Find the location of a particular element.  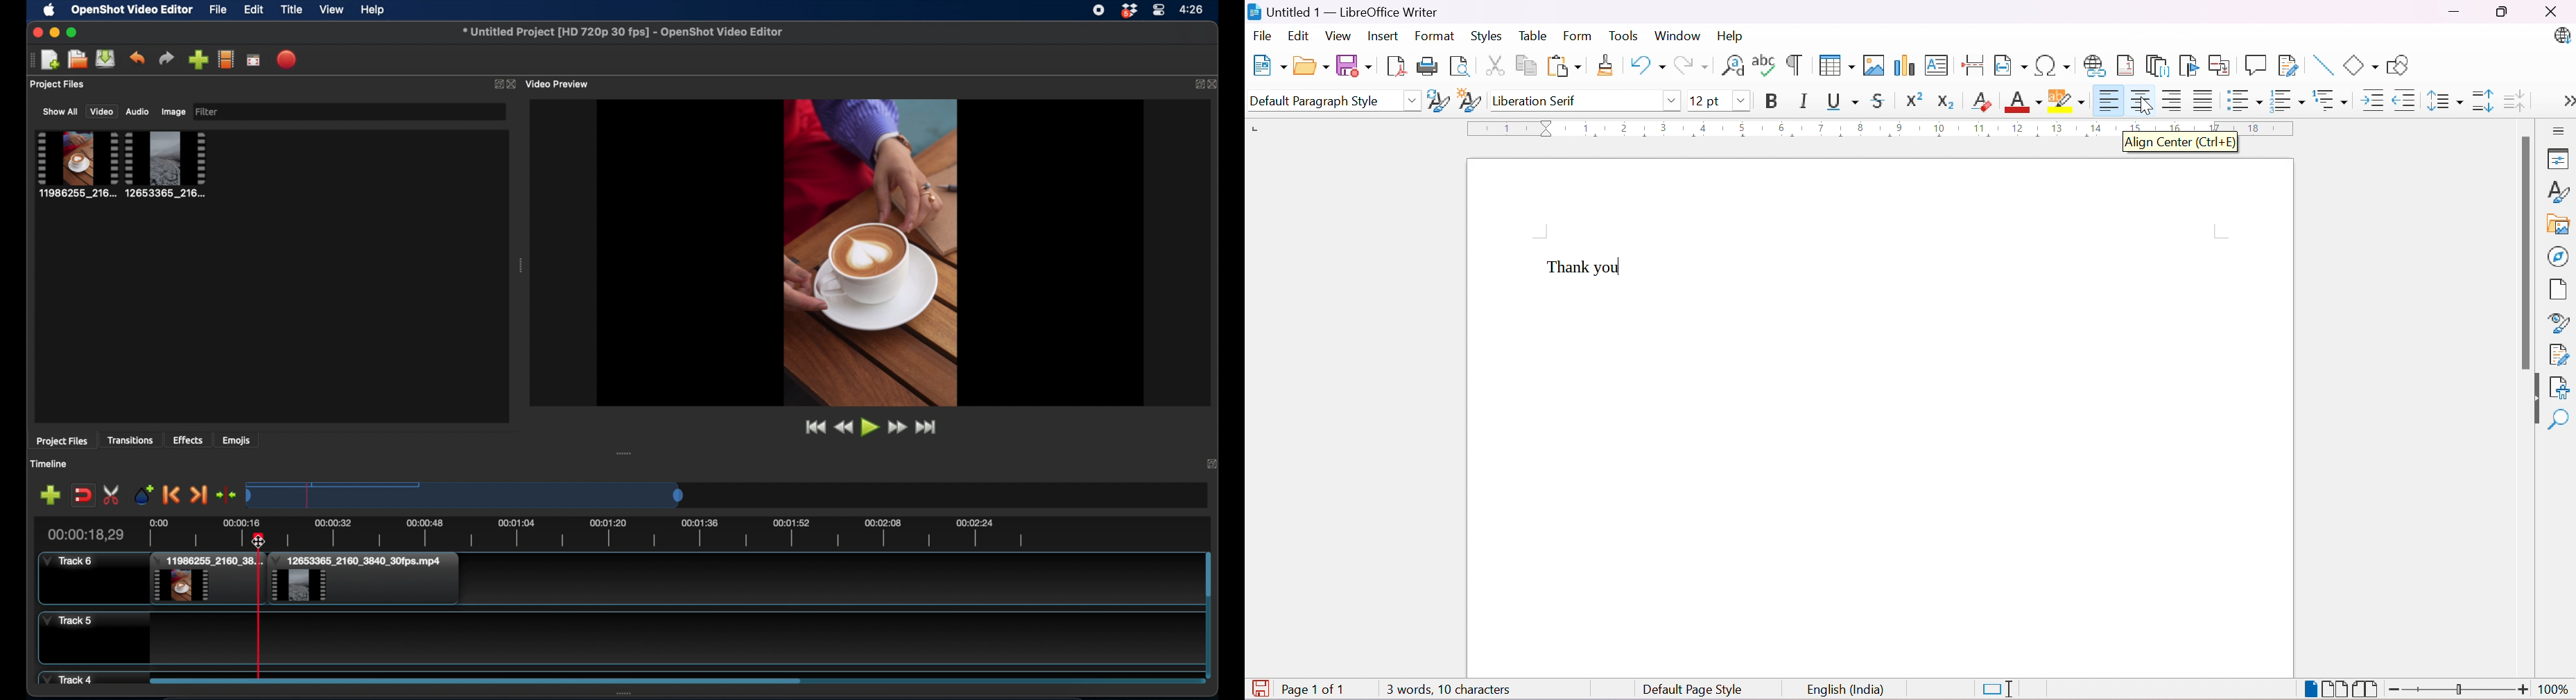

Insert Endnote is located at coordinates (2155, 66).